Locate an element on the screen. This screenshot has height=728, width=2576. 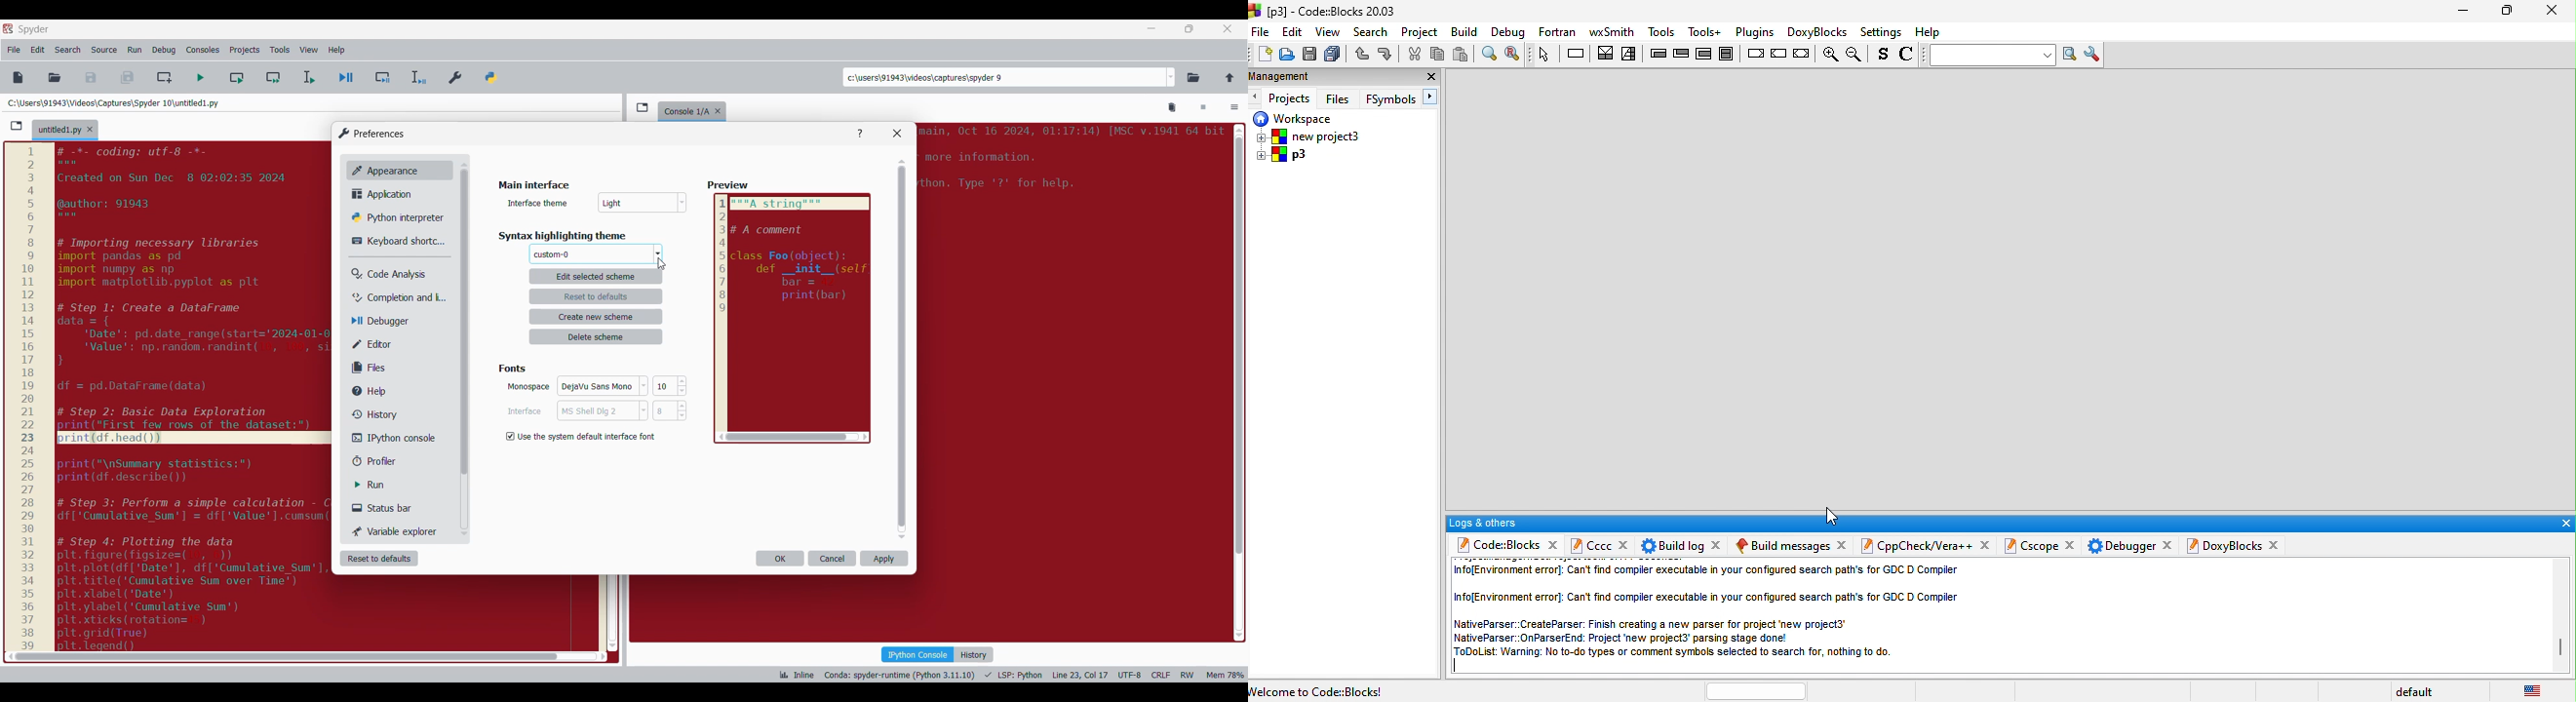
run search is located at coordinates (2071, 55).